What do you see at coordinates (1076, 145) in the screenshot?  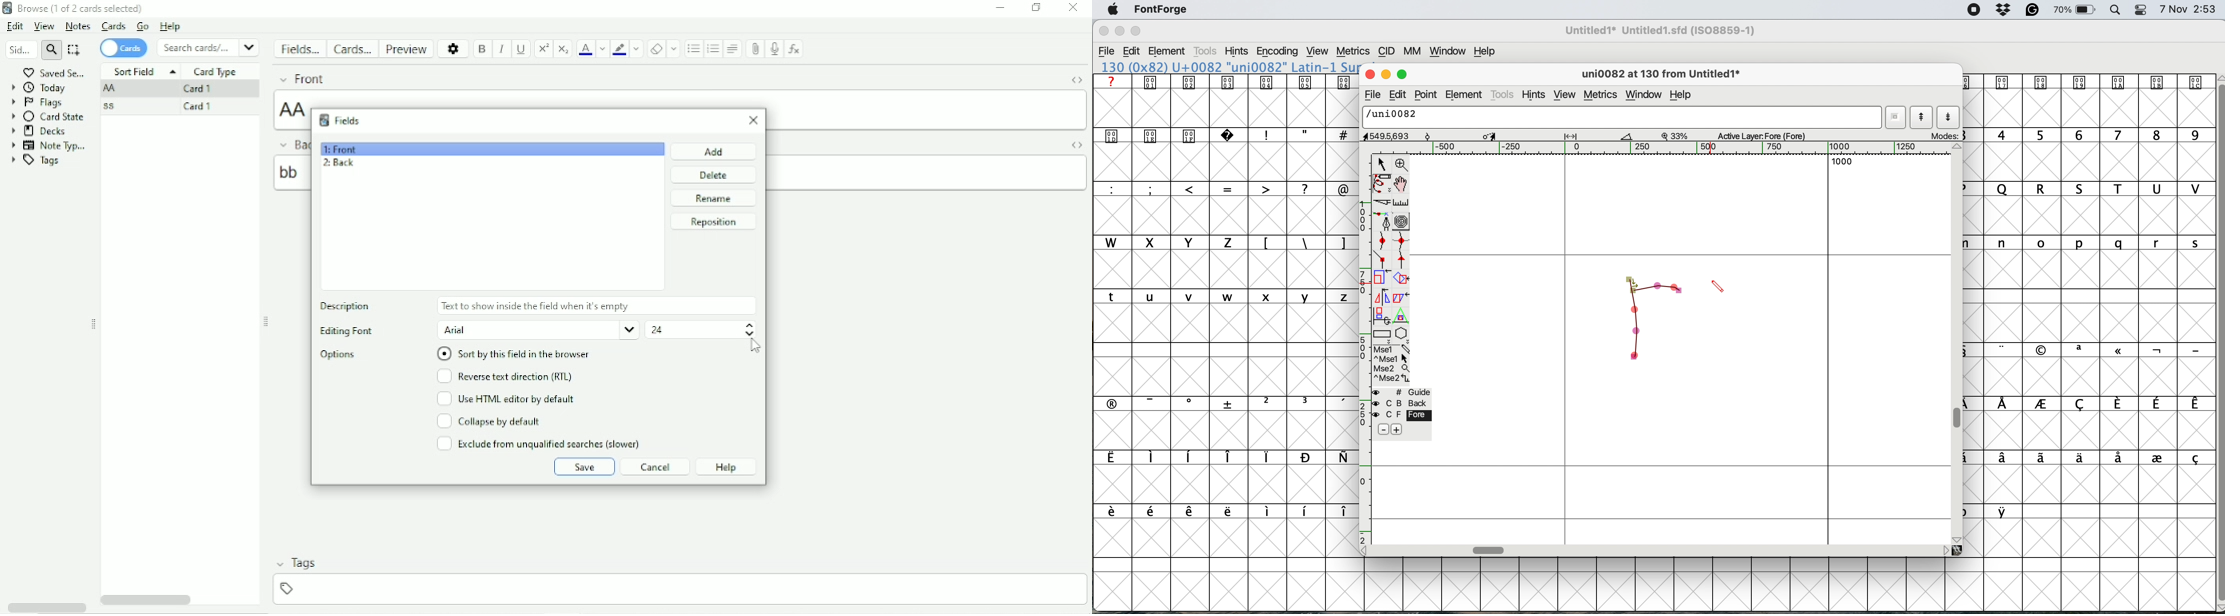 I see `Toggle HTML Editor` at bounding box center [1076, 145].